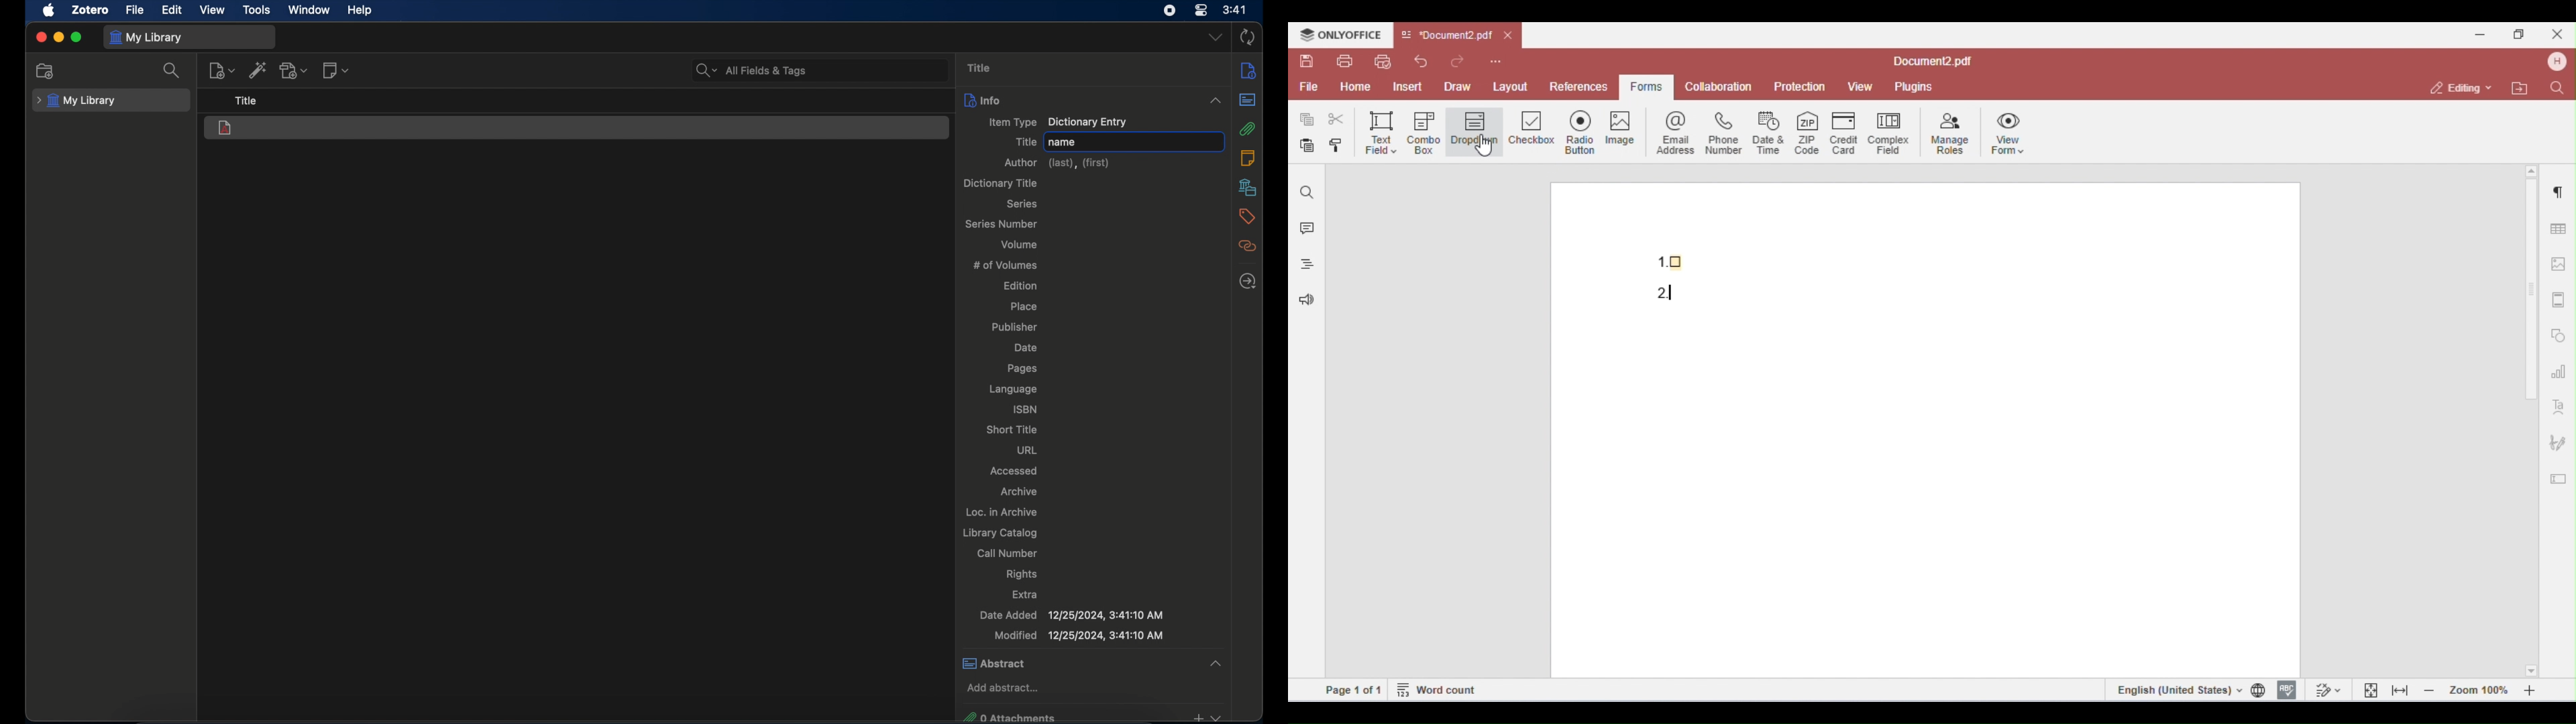 Image resolution: width=2576 pixels, height=728 pixels. Describe the element at coordinates (979, 68) in the screenshot. I see `title` at that location.